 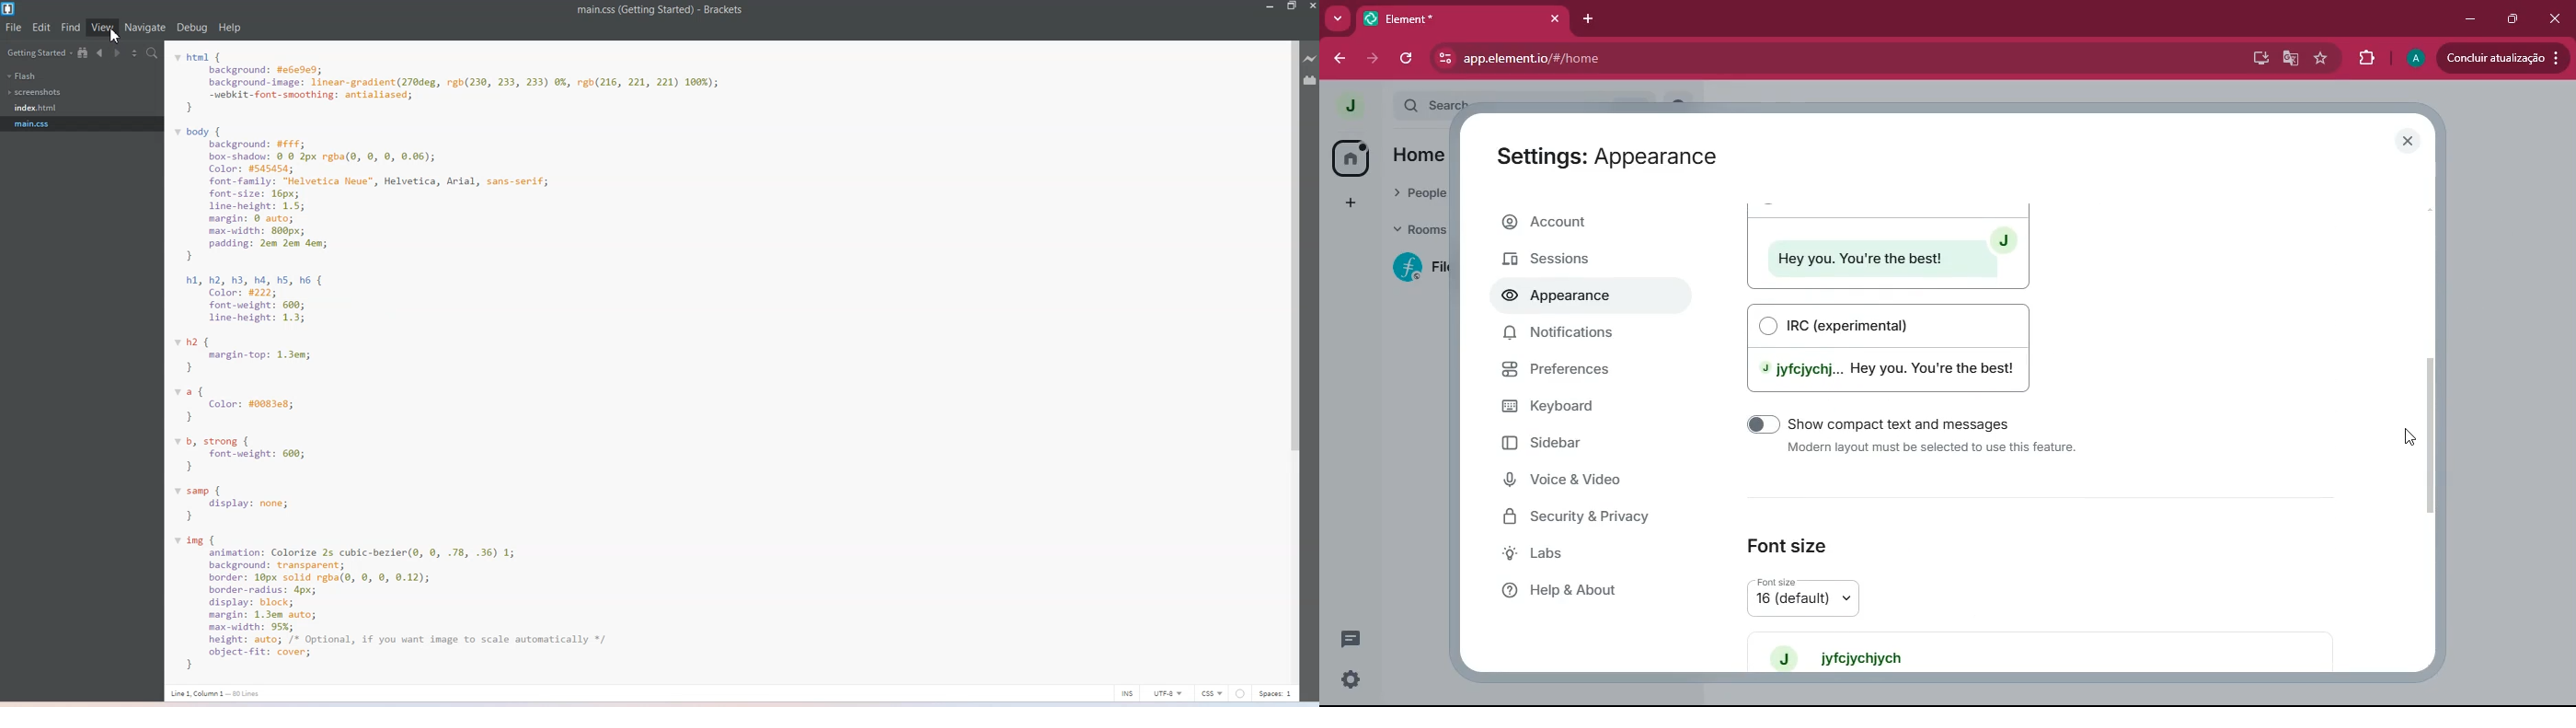 I want to click on add tab, so click(x=1591, y=15).